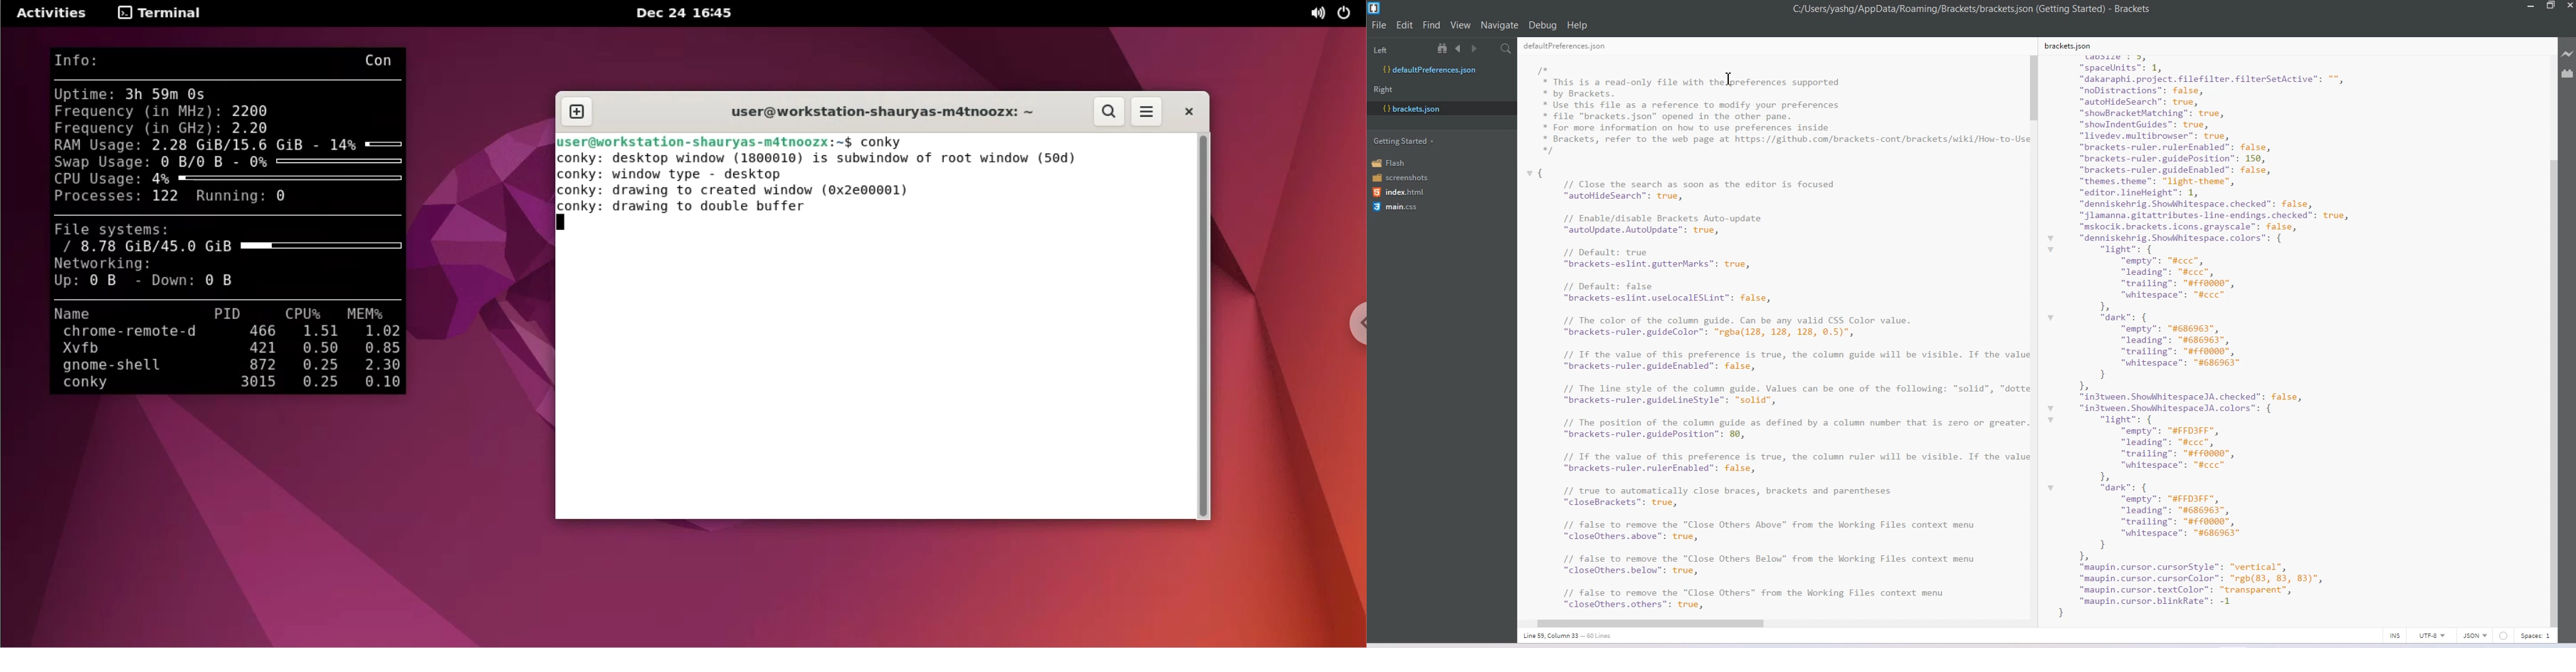 Image resolution: width=2576 pixels, height=672 pixels. What do you see at coordinates (1380, 50) in the screenshot?
I see `Left` at bounding box center [1380, 50].